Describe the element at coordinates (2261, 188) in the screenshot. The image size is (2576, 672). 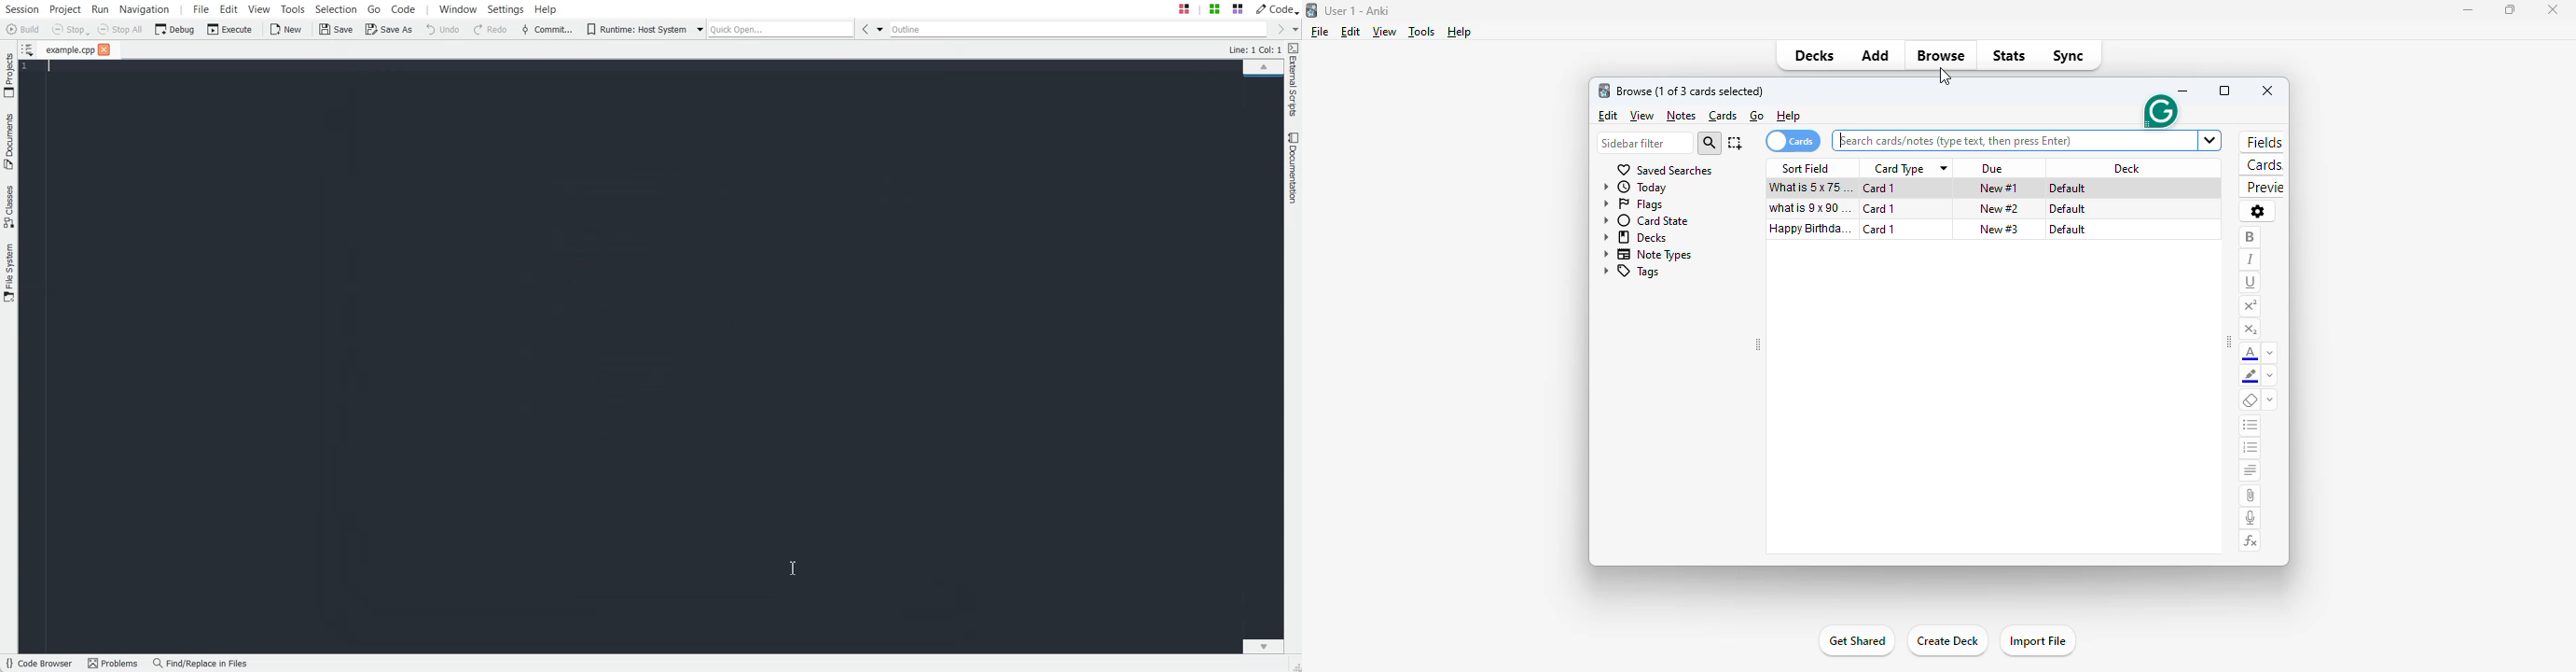
I see `preview` at that location.